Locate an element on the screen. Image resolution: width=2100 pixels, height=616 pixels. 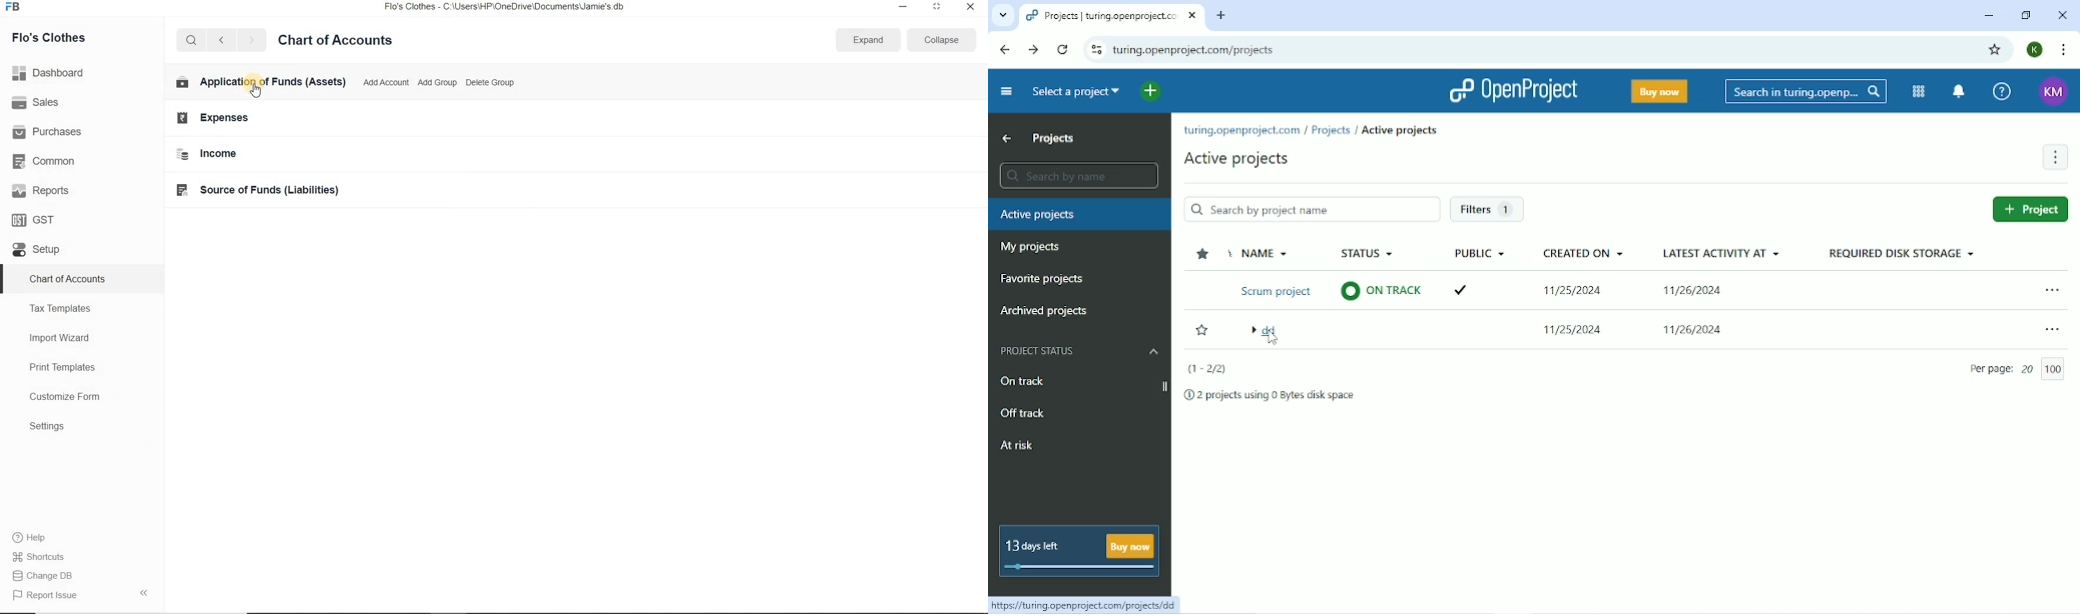
Back is located at coordinates (1007, 50).